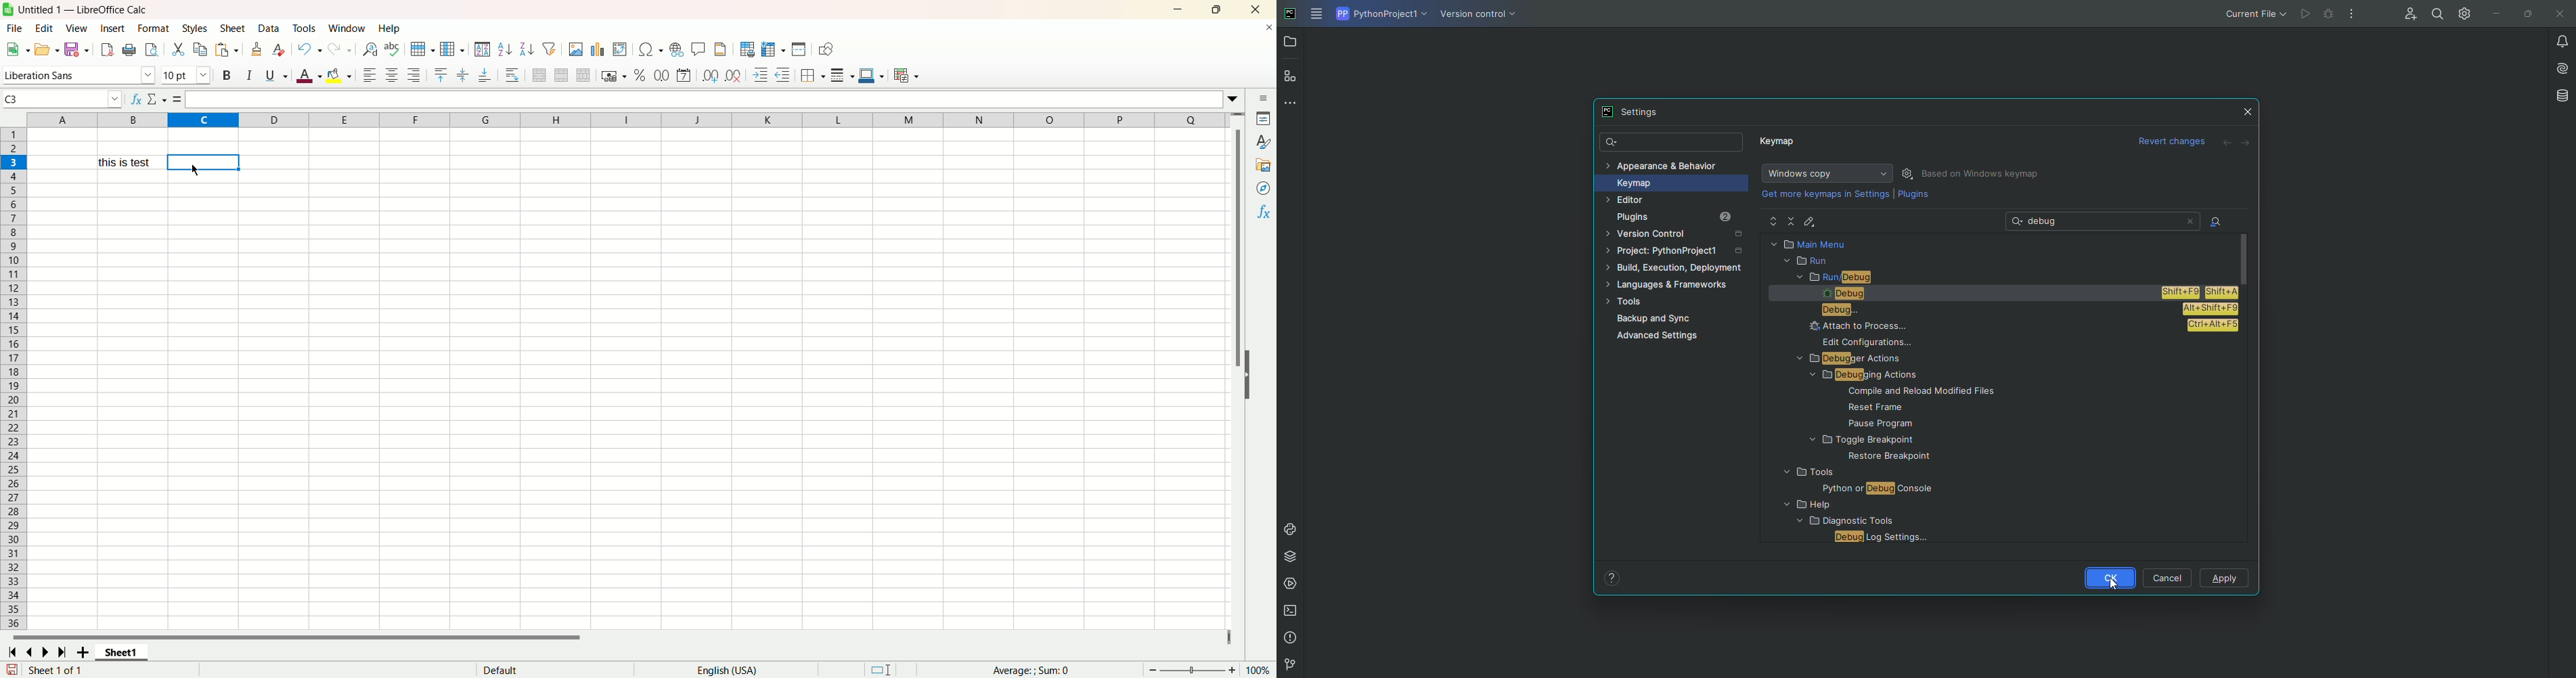  Describe the element at coordinates (441, 74) in the screenshot. I see `align top` at that location.